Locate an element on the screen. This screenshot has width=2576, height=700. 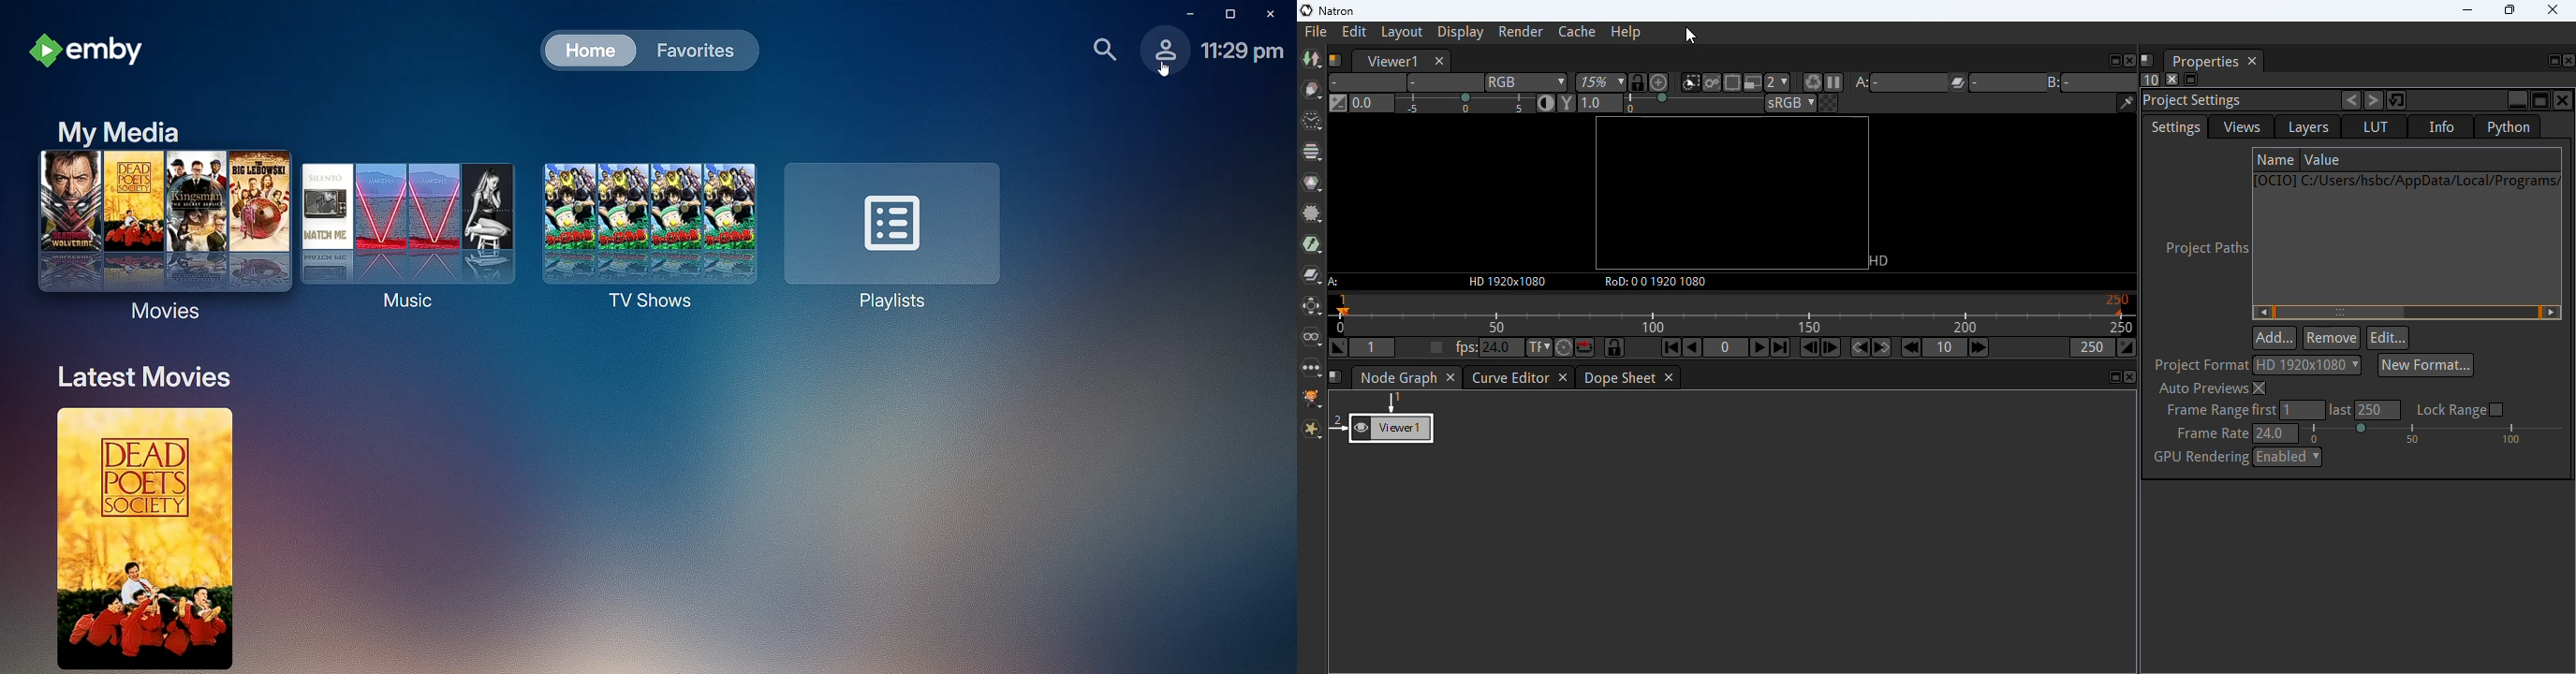
when enabled, all viewers will be synchronized to the same portion of the image in the viewport is located at coordinates (1637, 82).